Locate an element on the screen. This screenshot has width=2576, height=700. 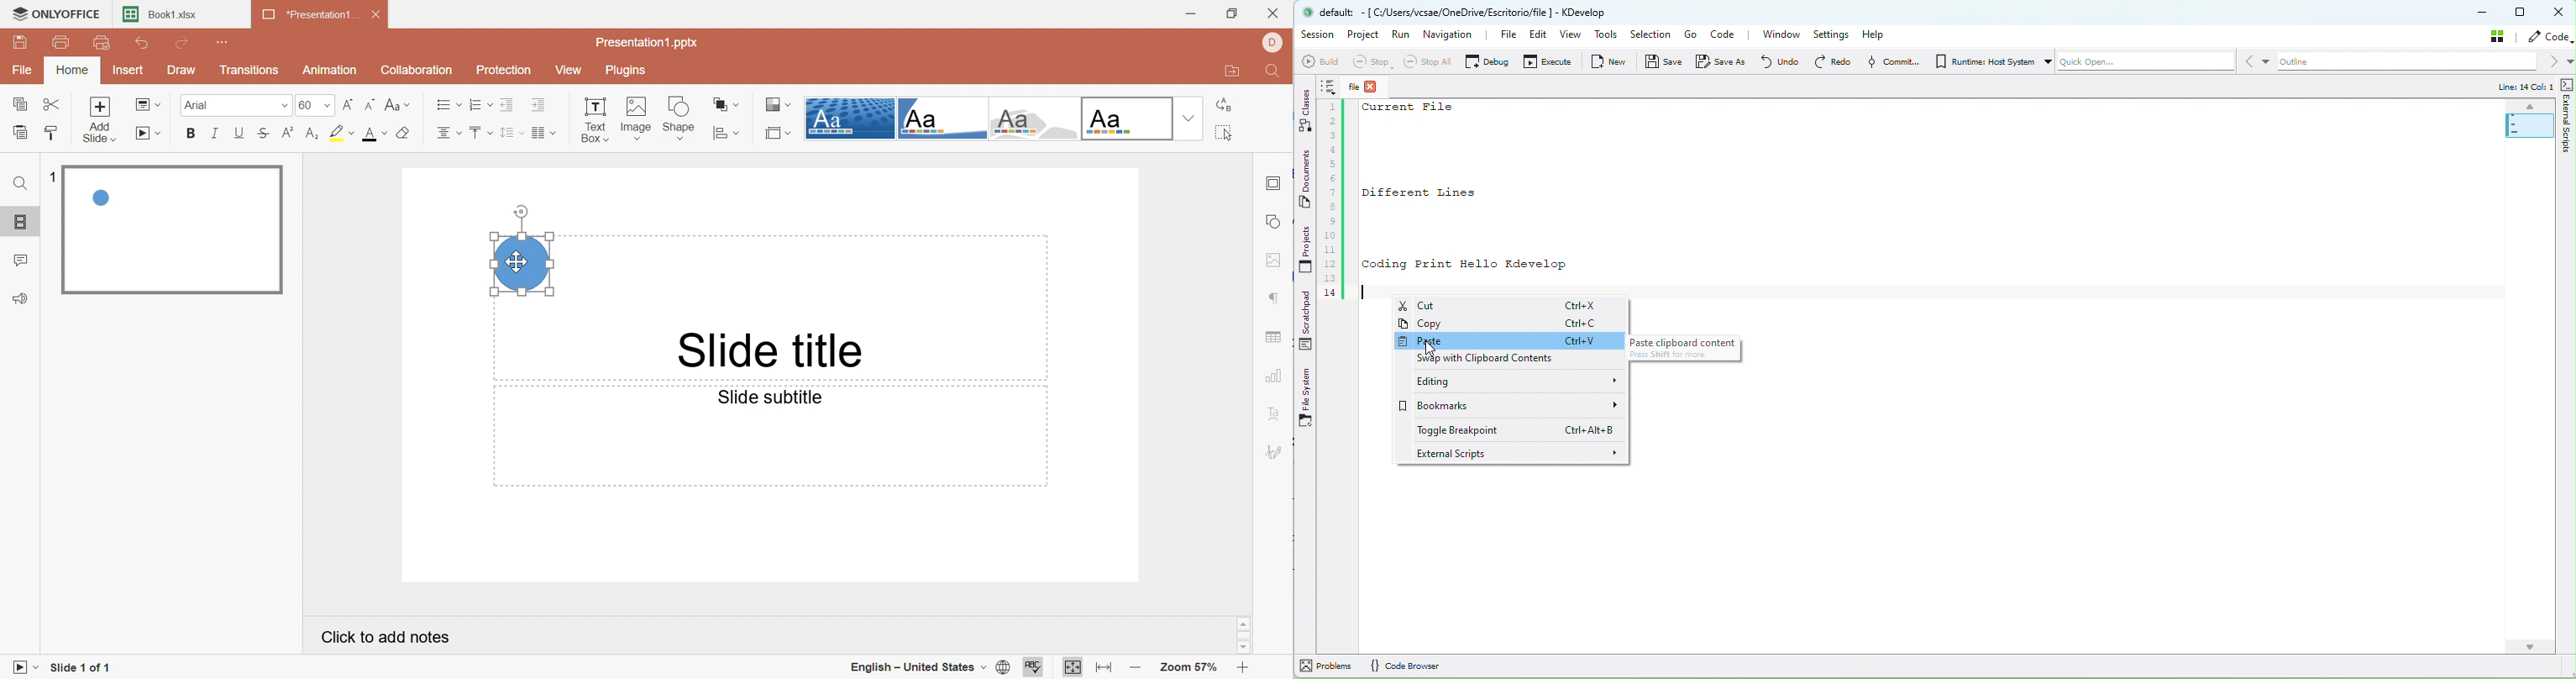
Save is located at coordinates (18, 42).